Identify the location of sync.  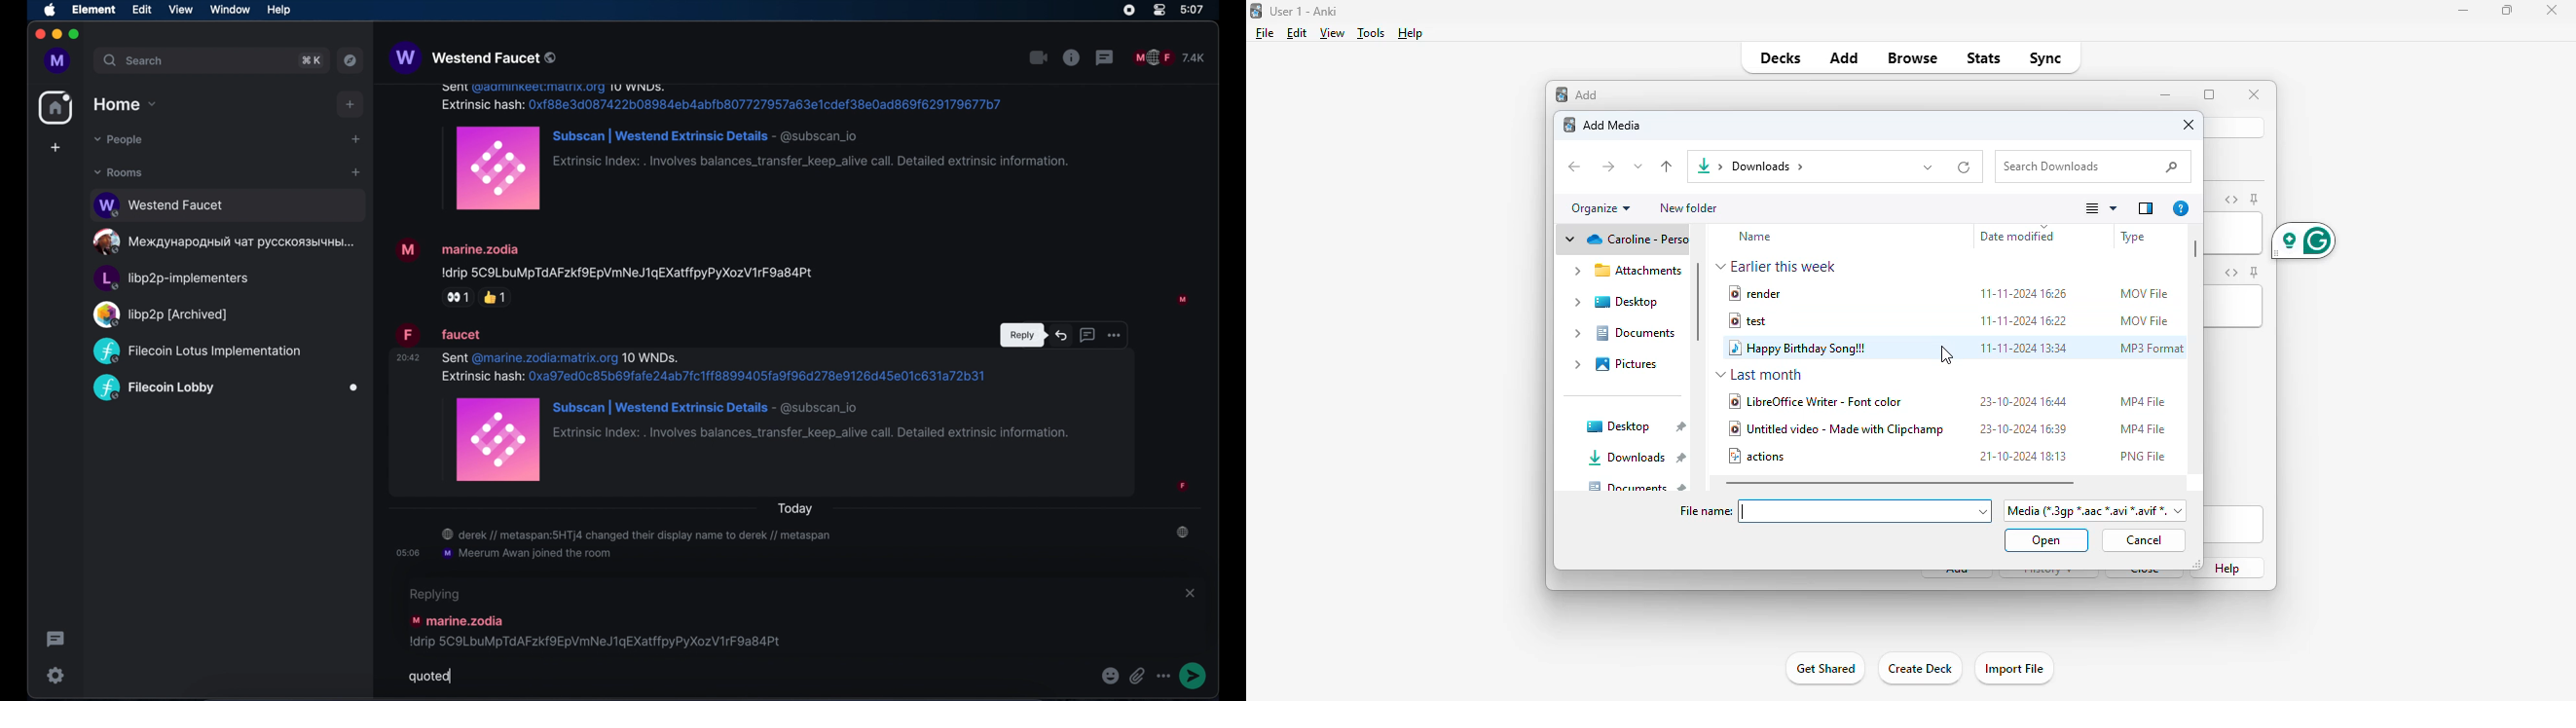
(2044, 58).